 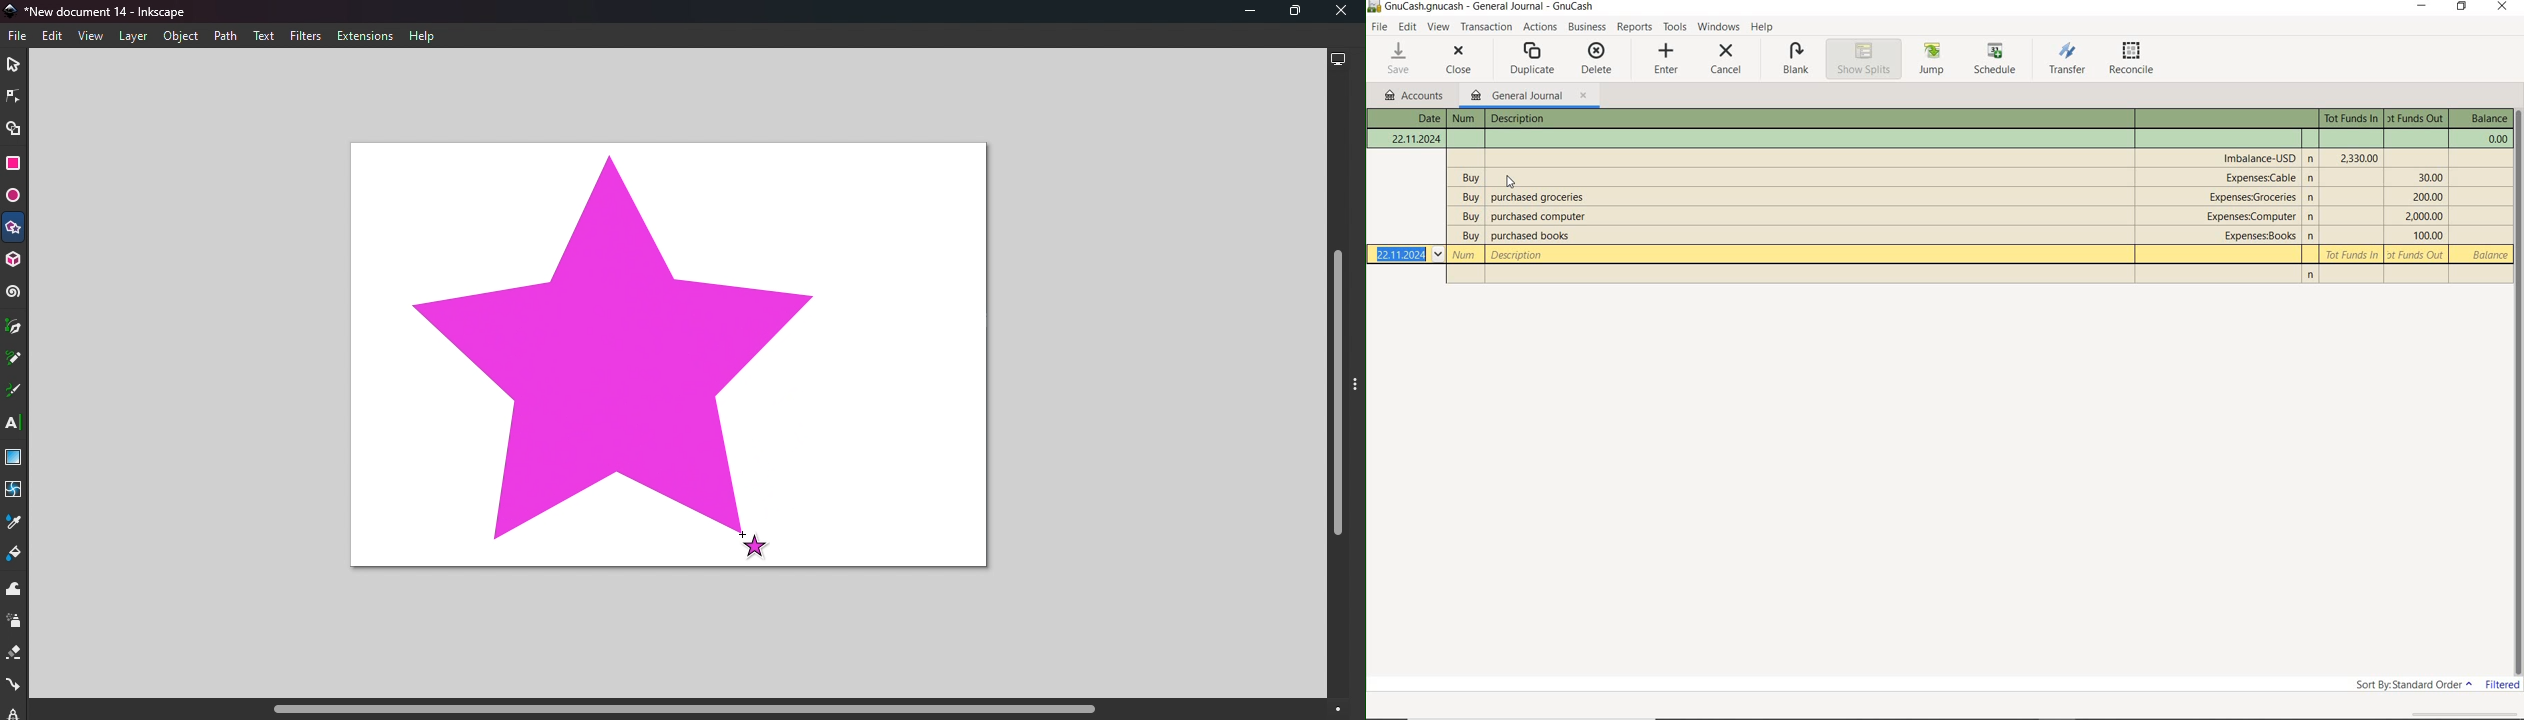 What do you see at coordinates (424, 37) in the screenshot?
I see `Help` at bounding box center [424, 37].